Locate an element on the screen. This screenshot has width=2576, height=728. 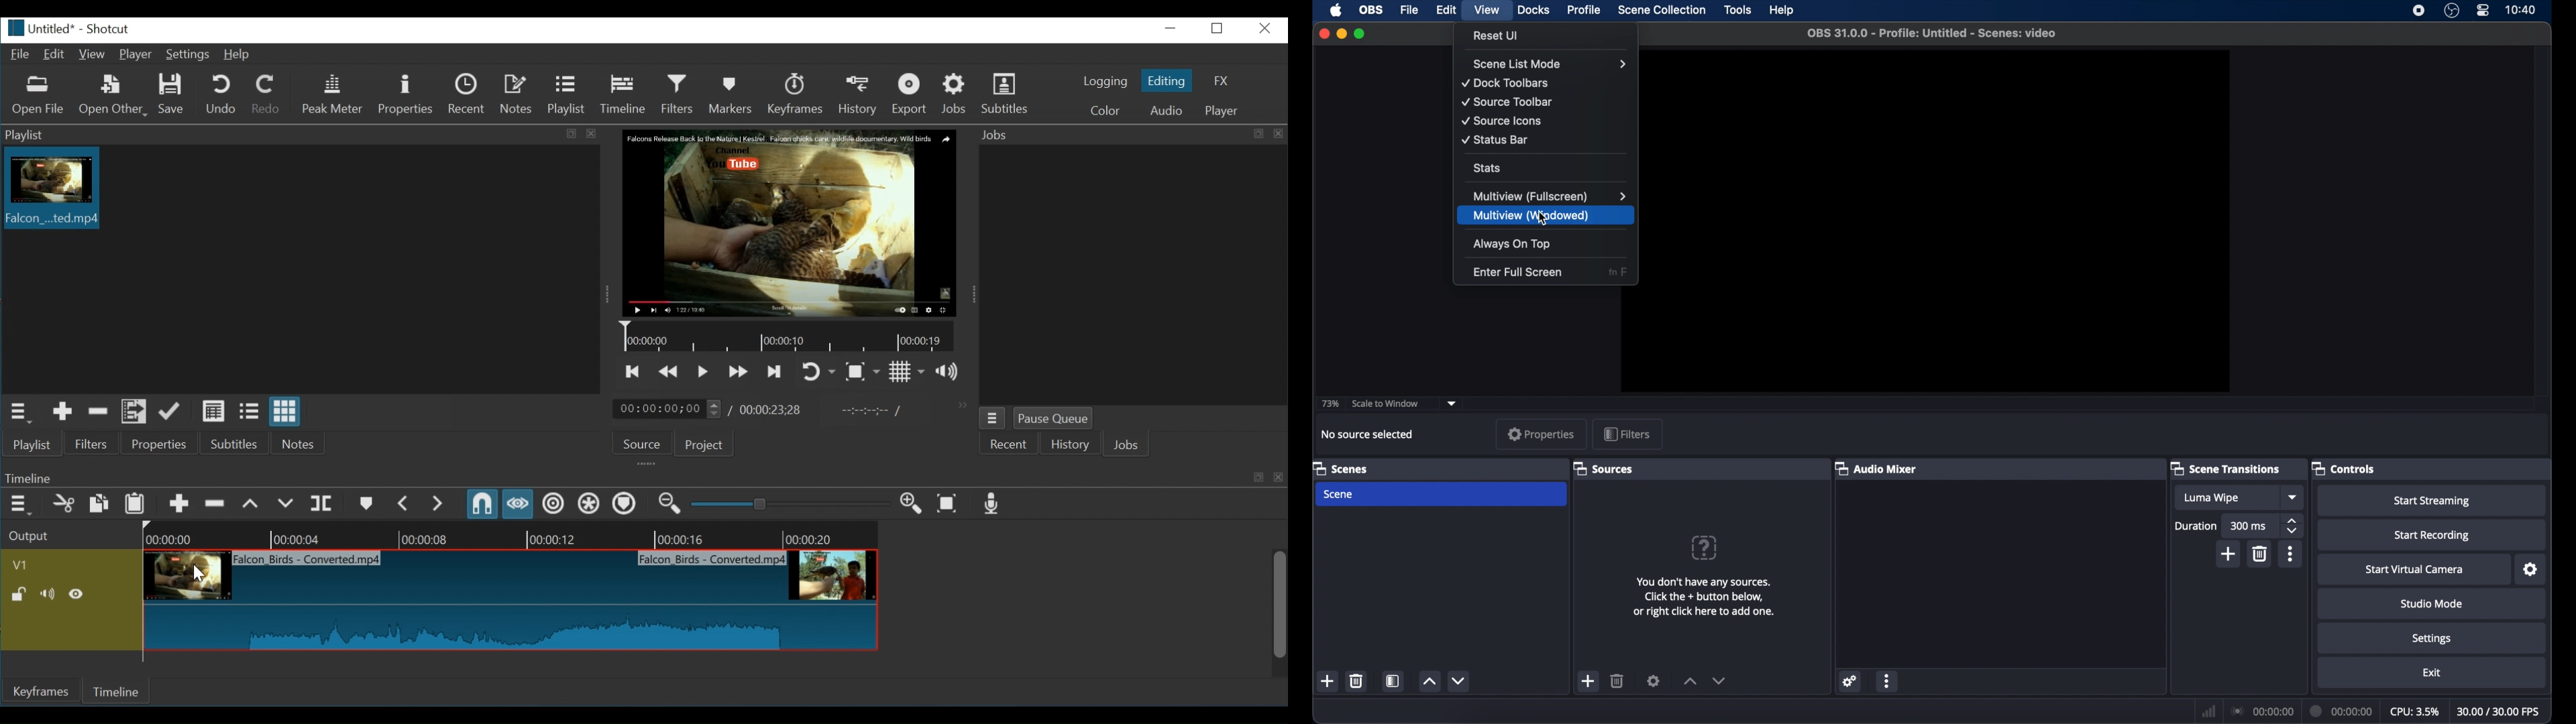
help is located at coordinates (1783, 11).